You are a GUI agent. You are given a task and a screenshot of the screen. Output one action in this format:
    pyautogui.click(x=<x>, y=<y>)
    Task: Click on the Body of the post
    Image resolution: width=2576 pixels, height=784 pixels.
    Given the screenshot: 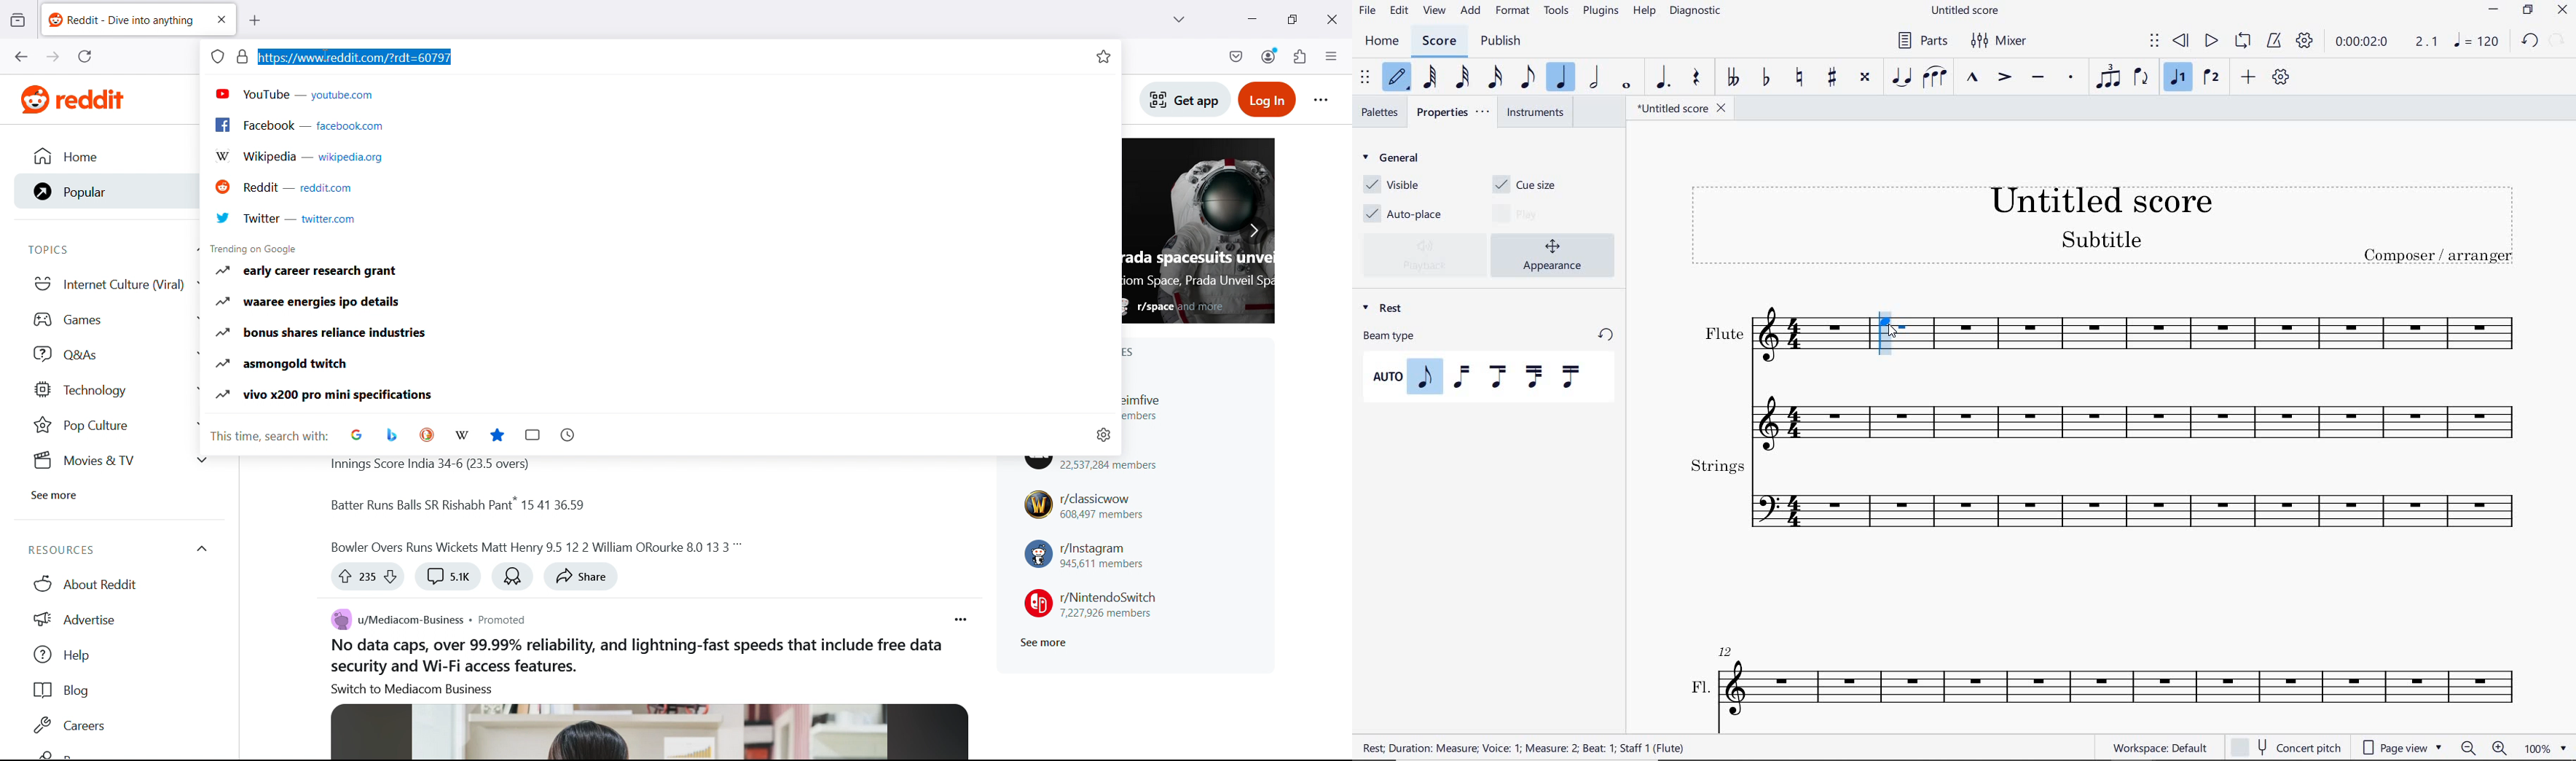 What is the action you would take?
    pyautogui.click(x=634, y=667)
    